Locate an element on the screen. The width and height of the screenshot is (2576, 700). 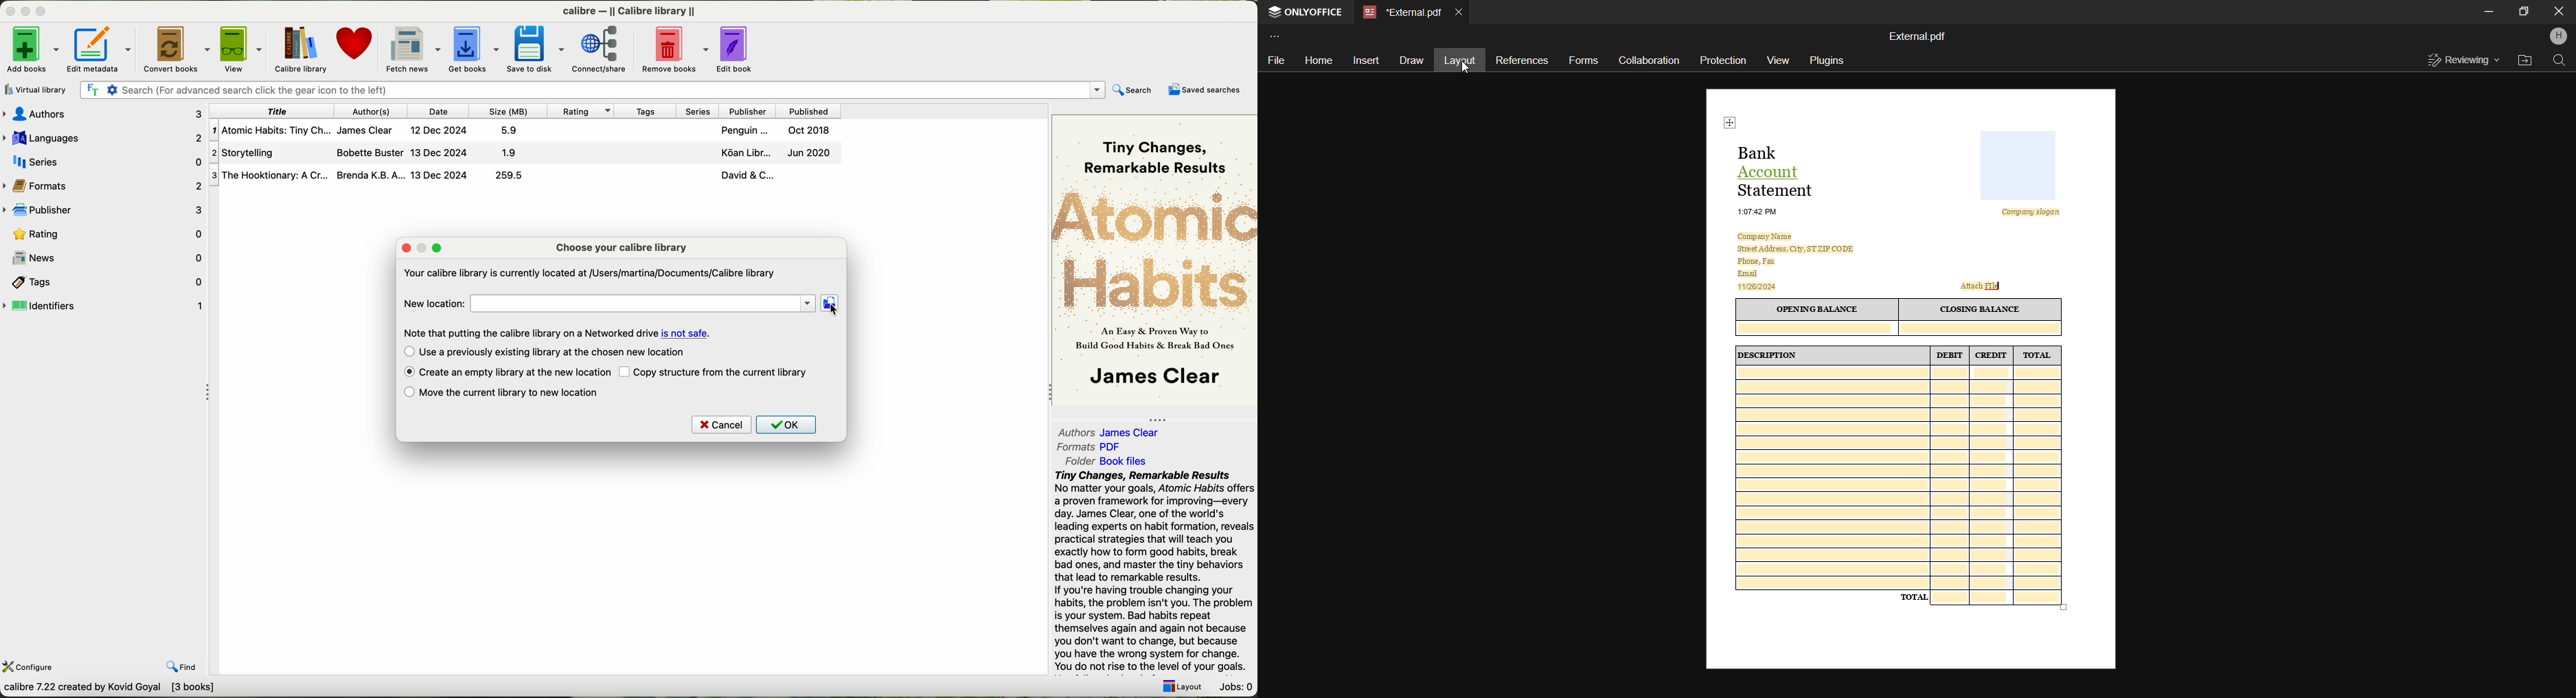
title is located at coordinates (273, 111).